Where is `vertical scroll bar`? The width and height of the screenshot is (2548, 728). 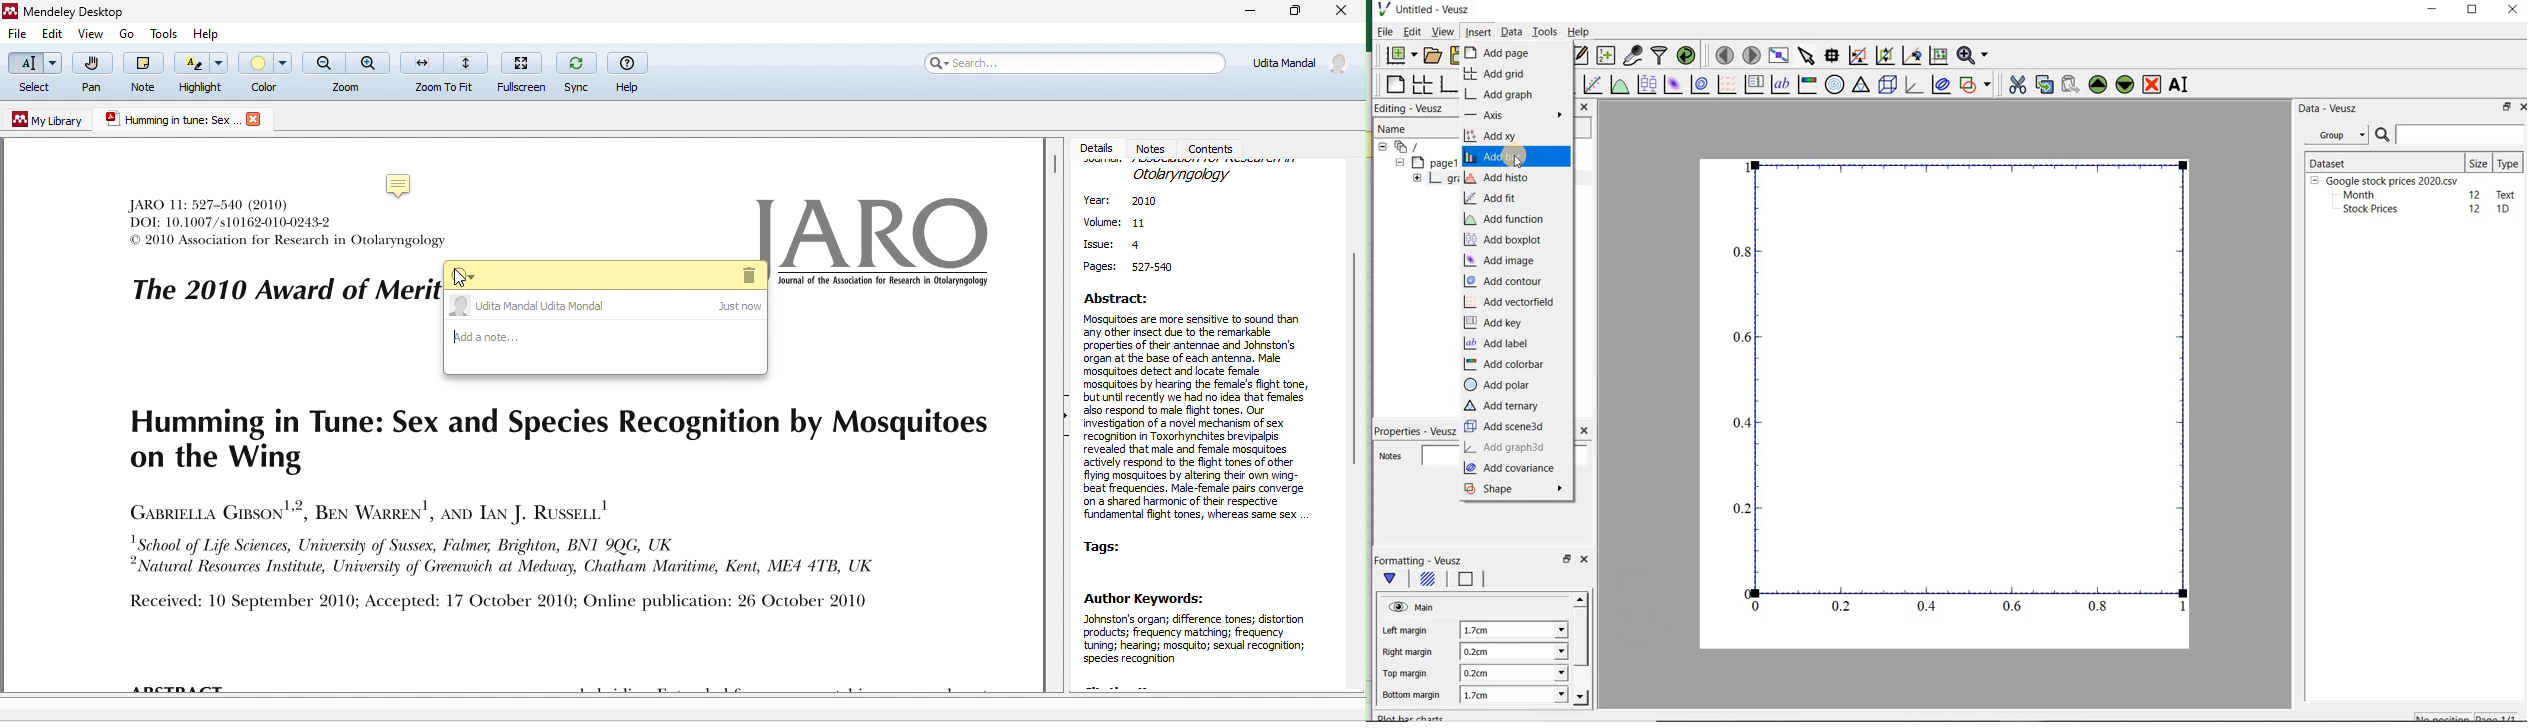
vertical scroll bar is located at coordinates (1353, 354).